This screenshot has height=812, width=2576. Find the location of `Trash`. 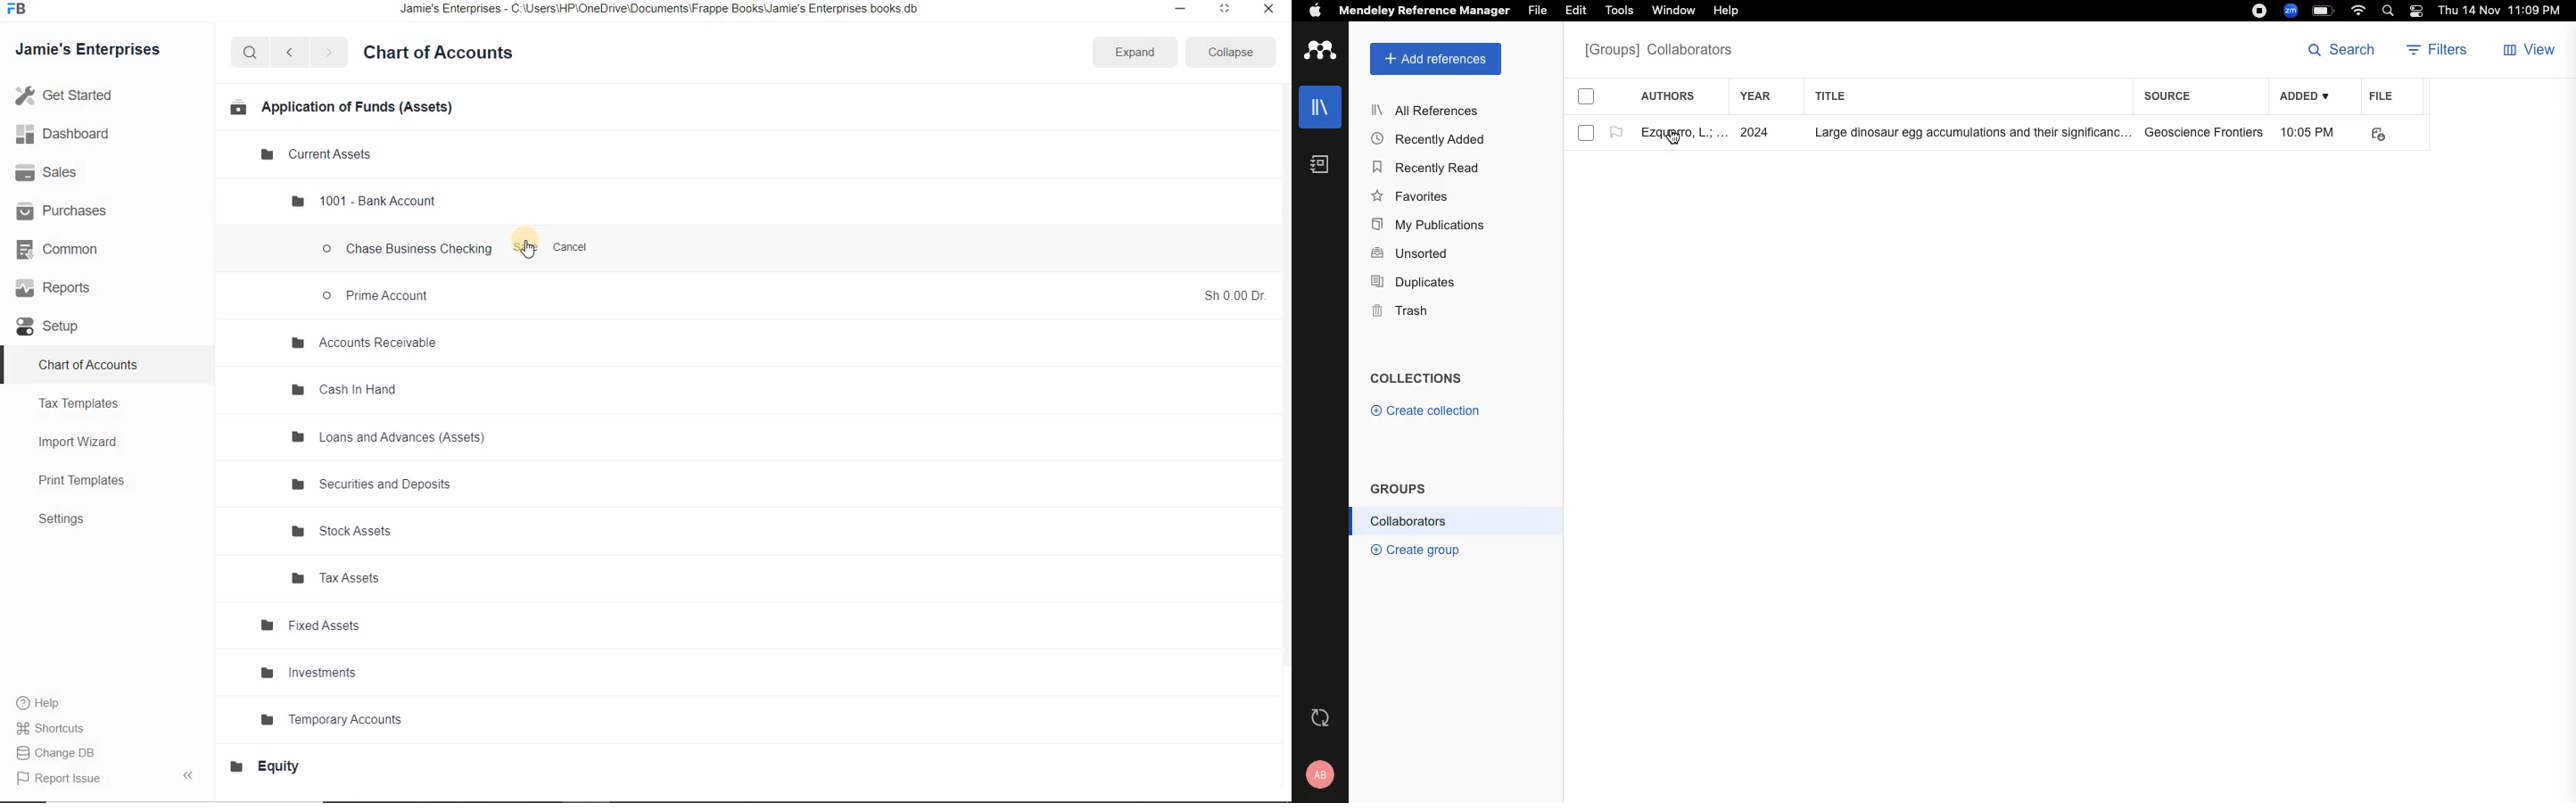

Trash is located at coordinates (1408, 312).